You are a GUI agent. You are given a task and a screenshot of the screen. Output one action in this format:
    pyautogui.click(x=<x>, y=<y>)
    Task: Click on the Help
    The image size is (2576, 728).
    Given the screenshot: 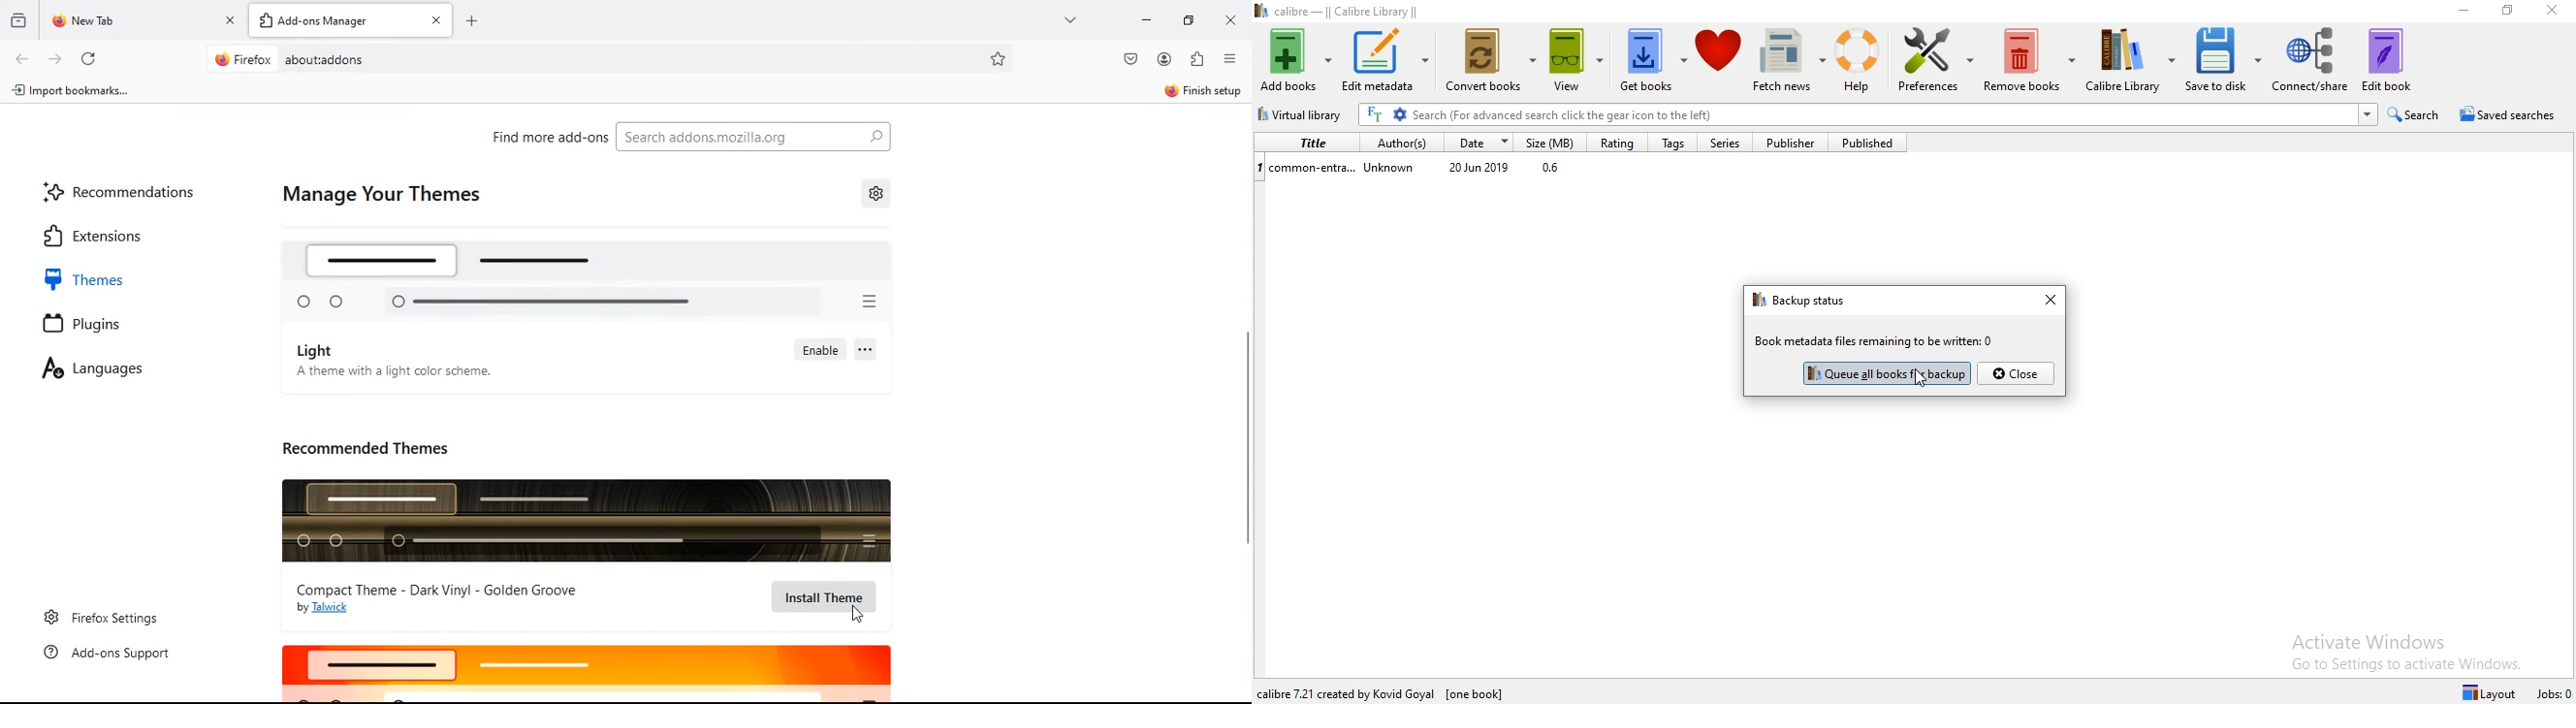 What is the action you would take?
    pyautogui.click(x=1862, y=61)
    